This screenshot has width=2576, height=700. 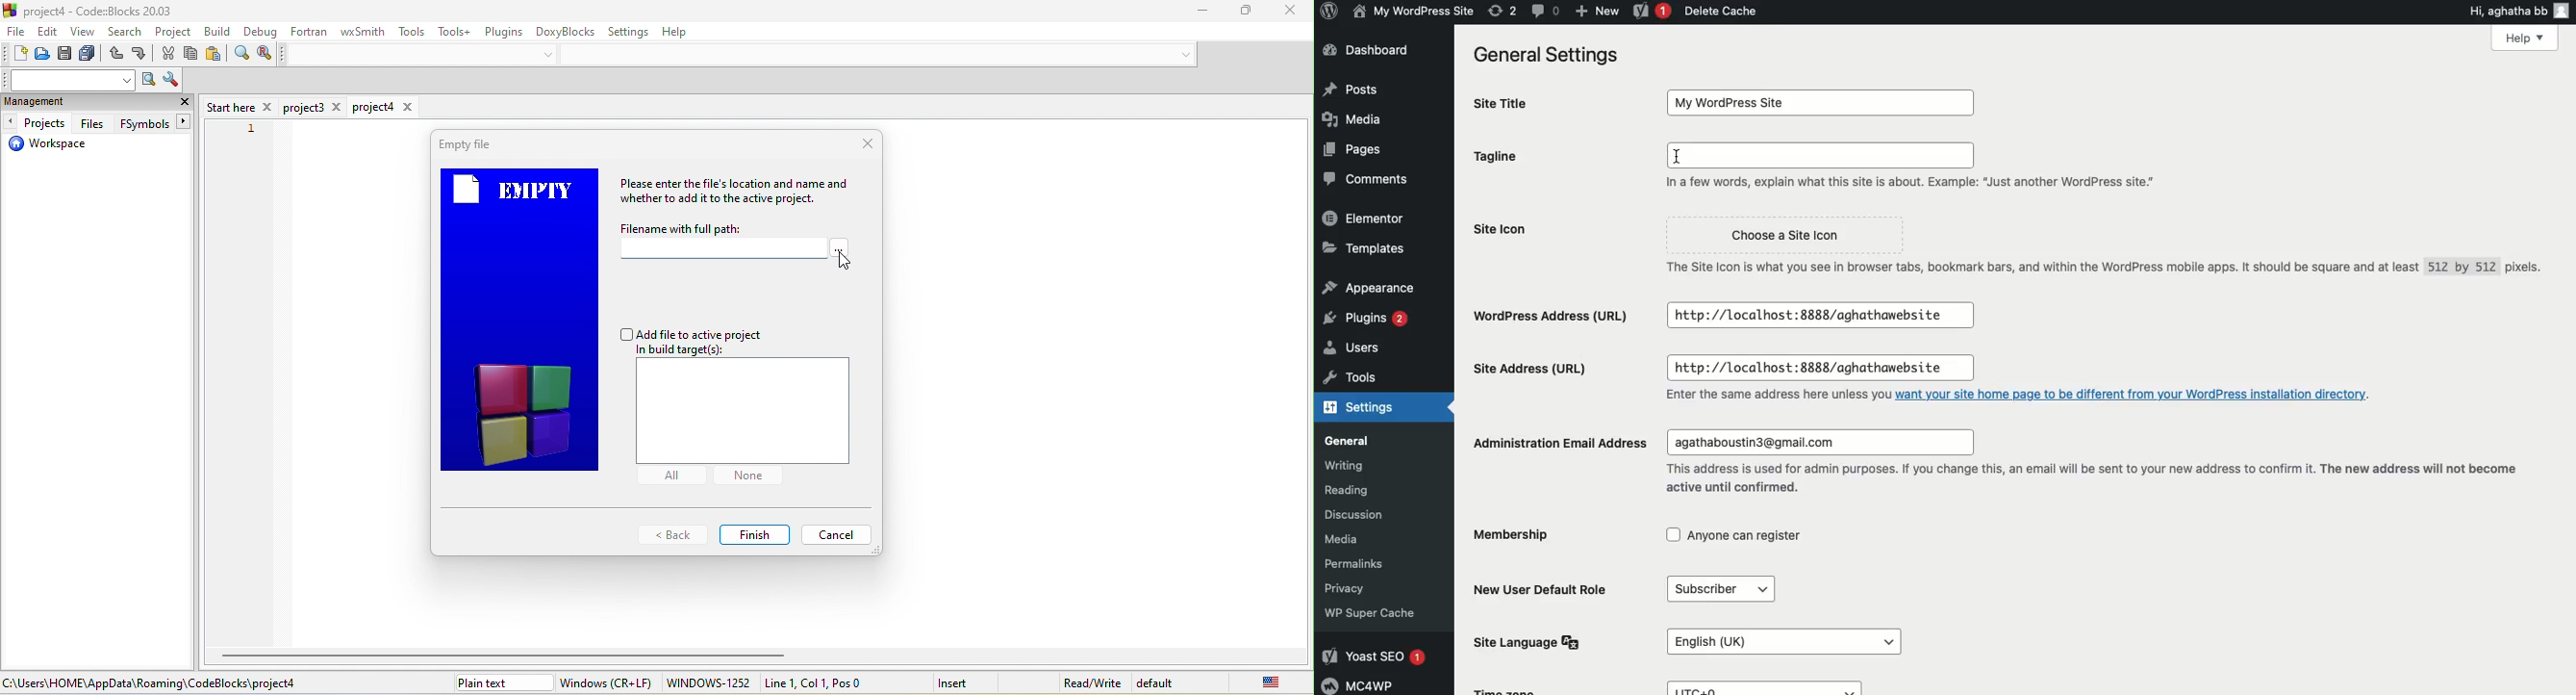 What do you see at coordinates (49, 33) in the screenshot?
I see `edit` at bounding box center [49, 33].